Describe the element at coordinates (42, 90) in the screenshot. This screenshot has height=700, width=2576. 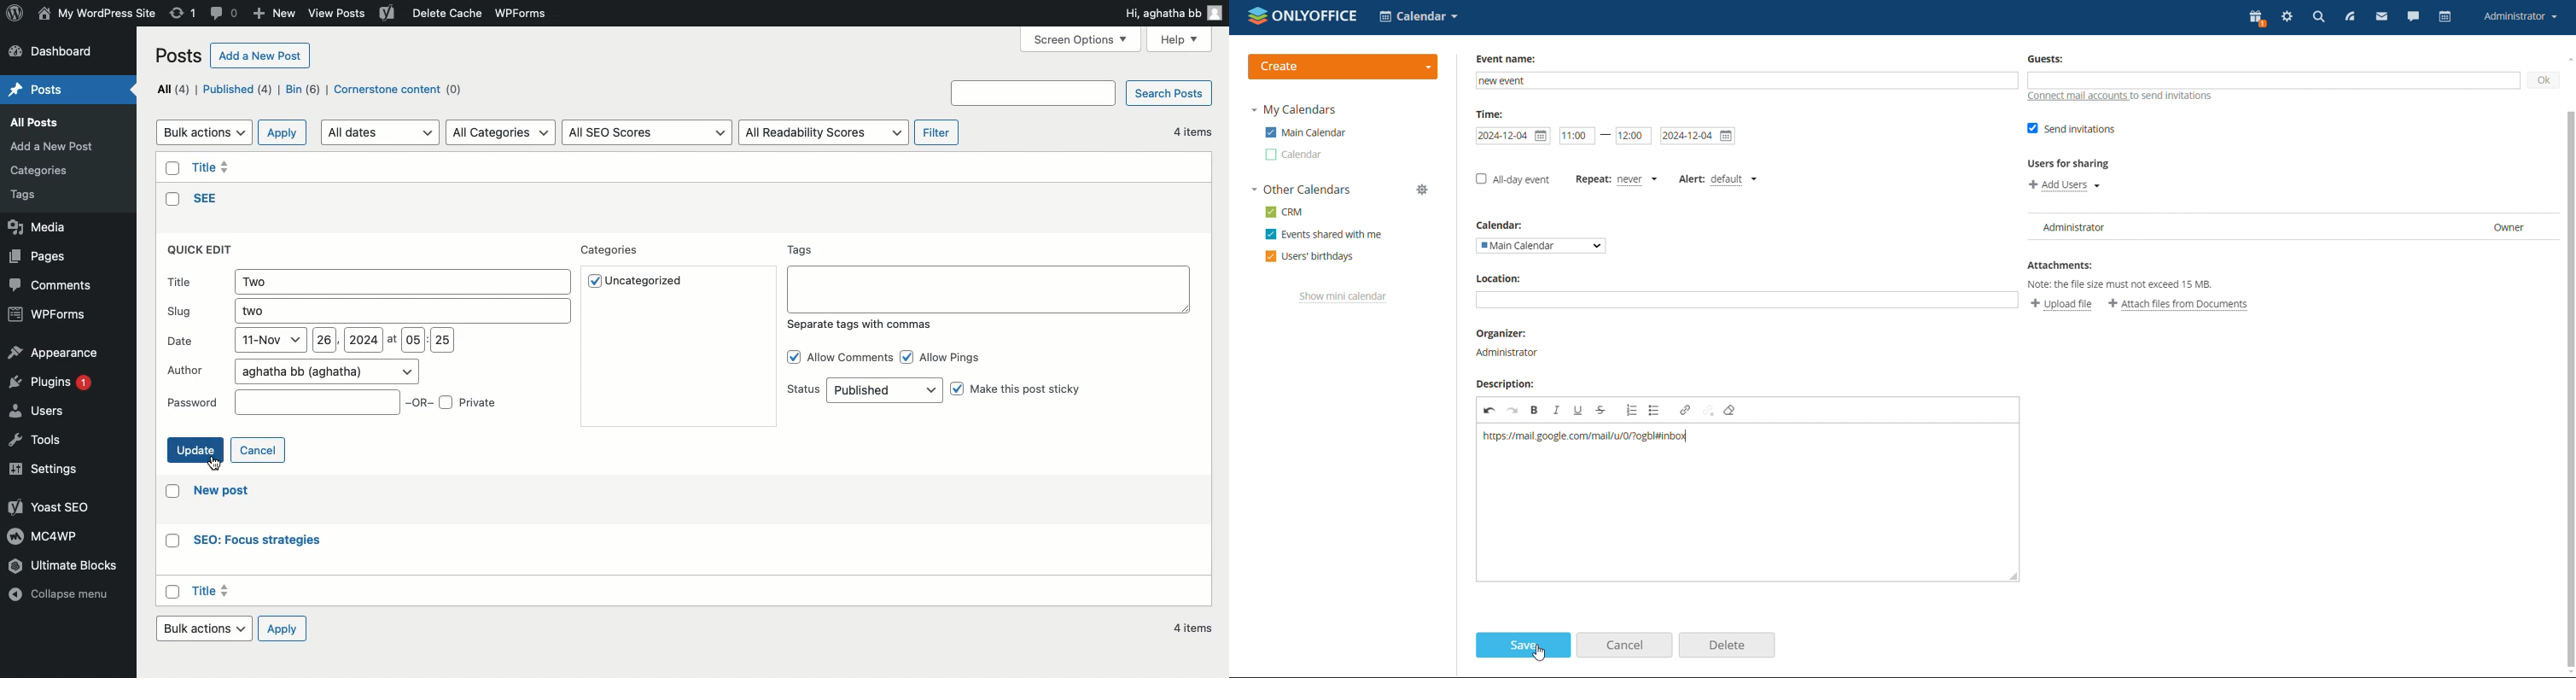
I see `Post` at that location.